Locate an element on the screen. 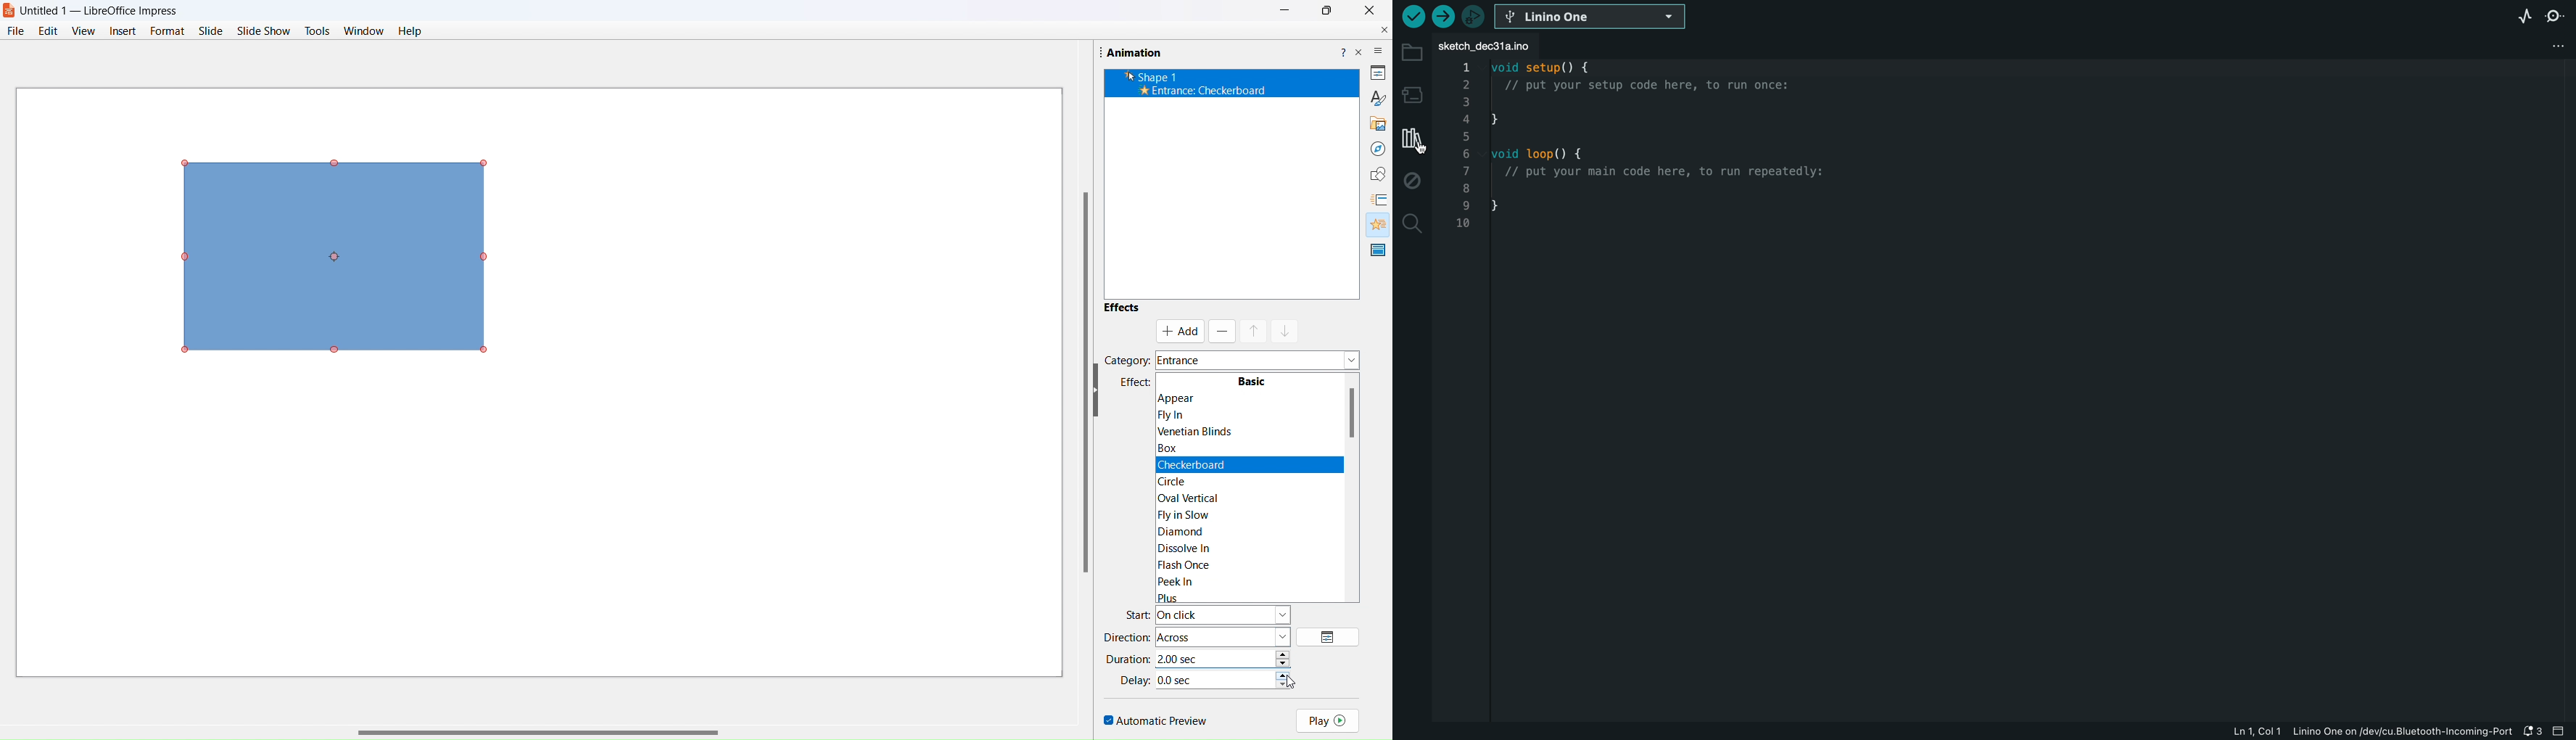  Checkerboard is located at coordinates (1195, 464).